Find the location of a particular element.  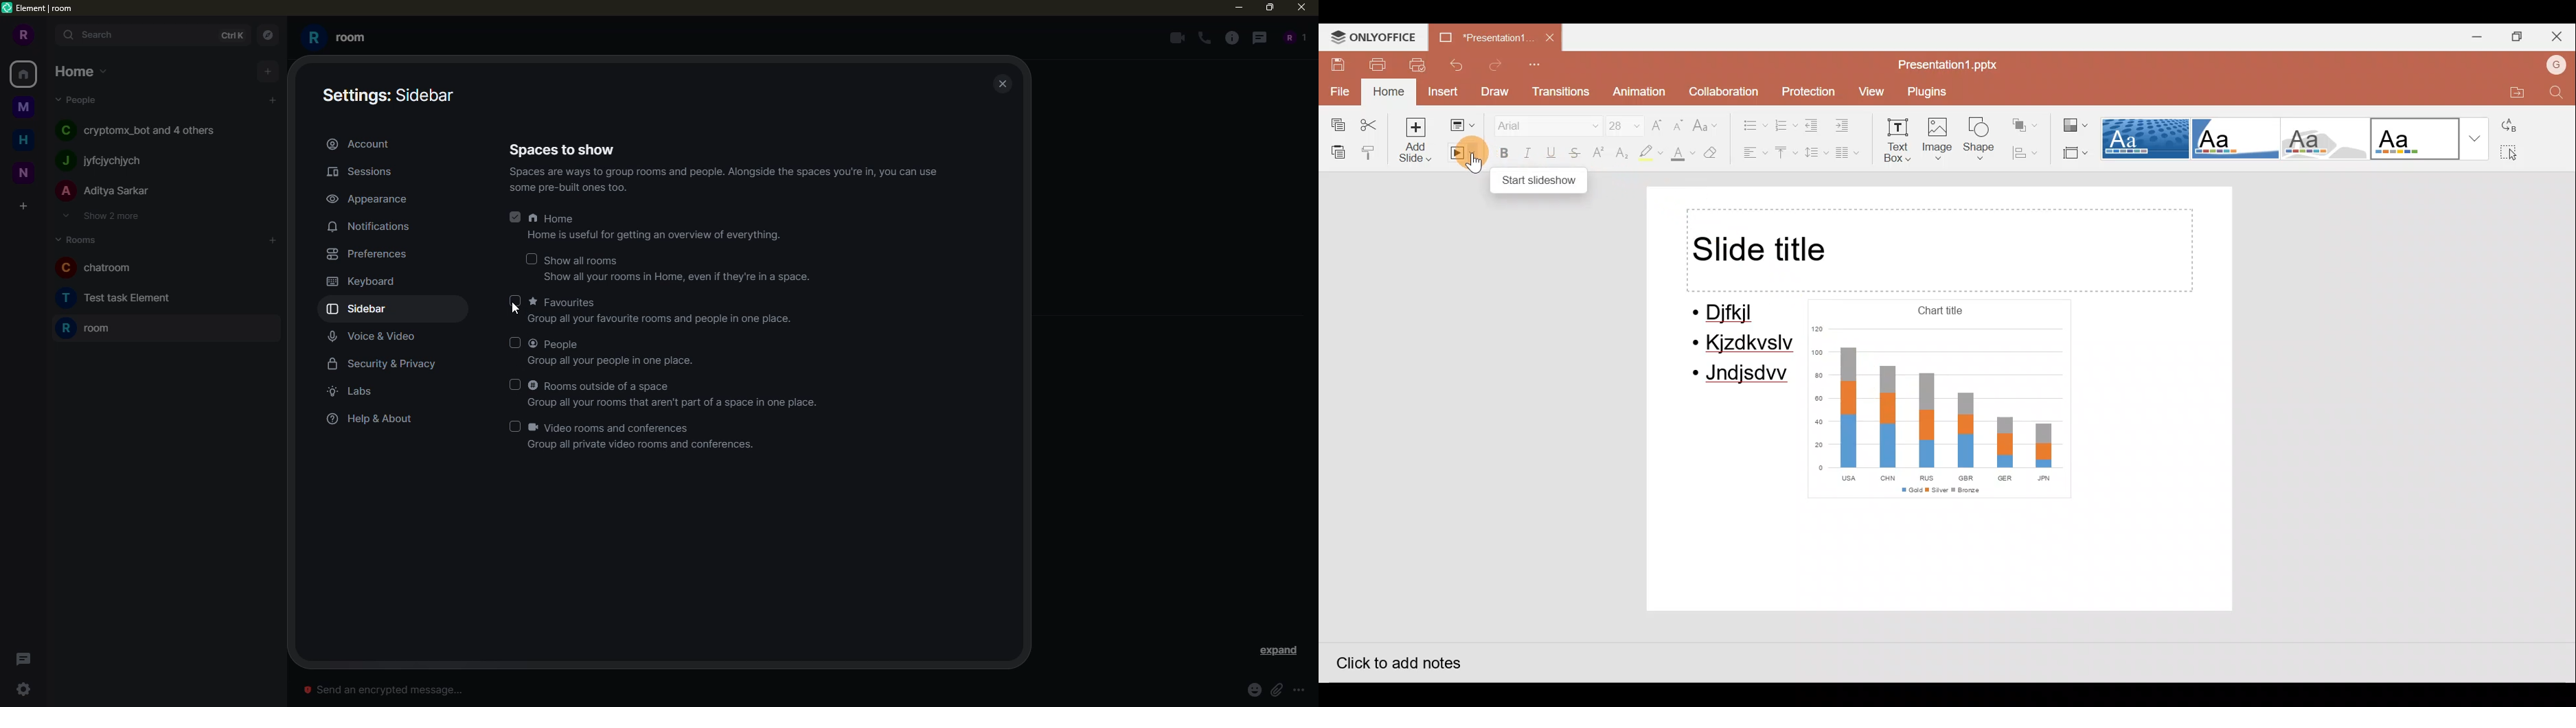

Strikethrough is located at coordinates (1571, 153).